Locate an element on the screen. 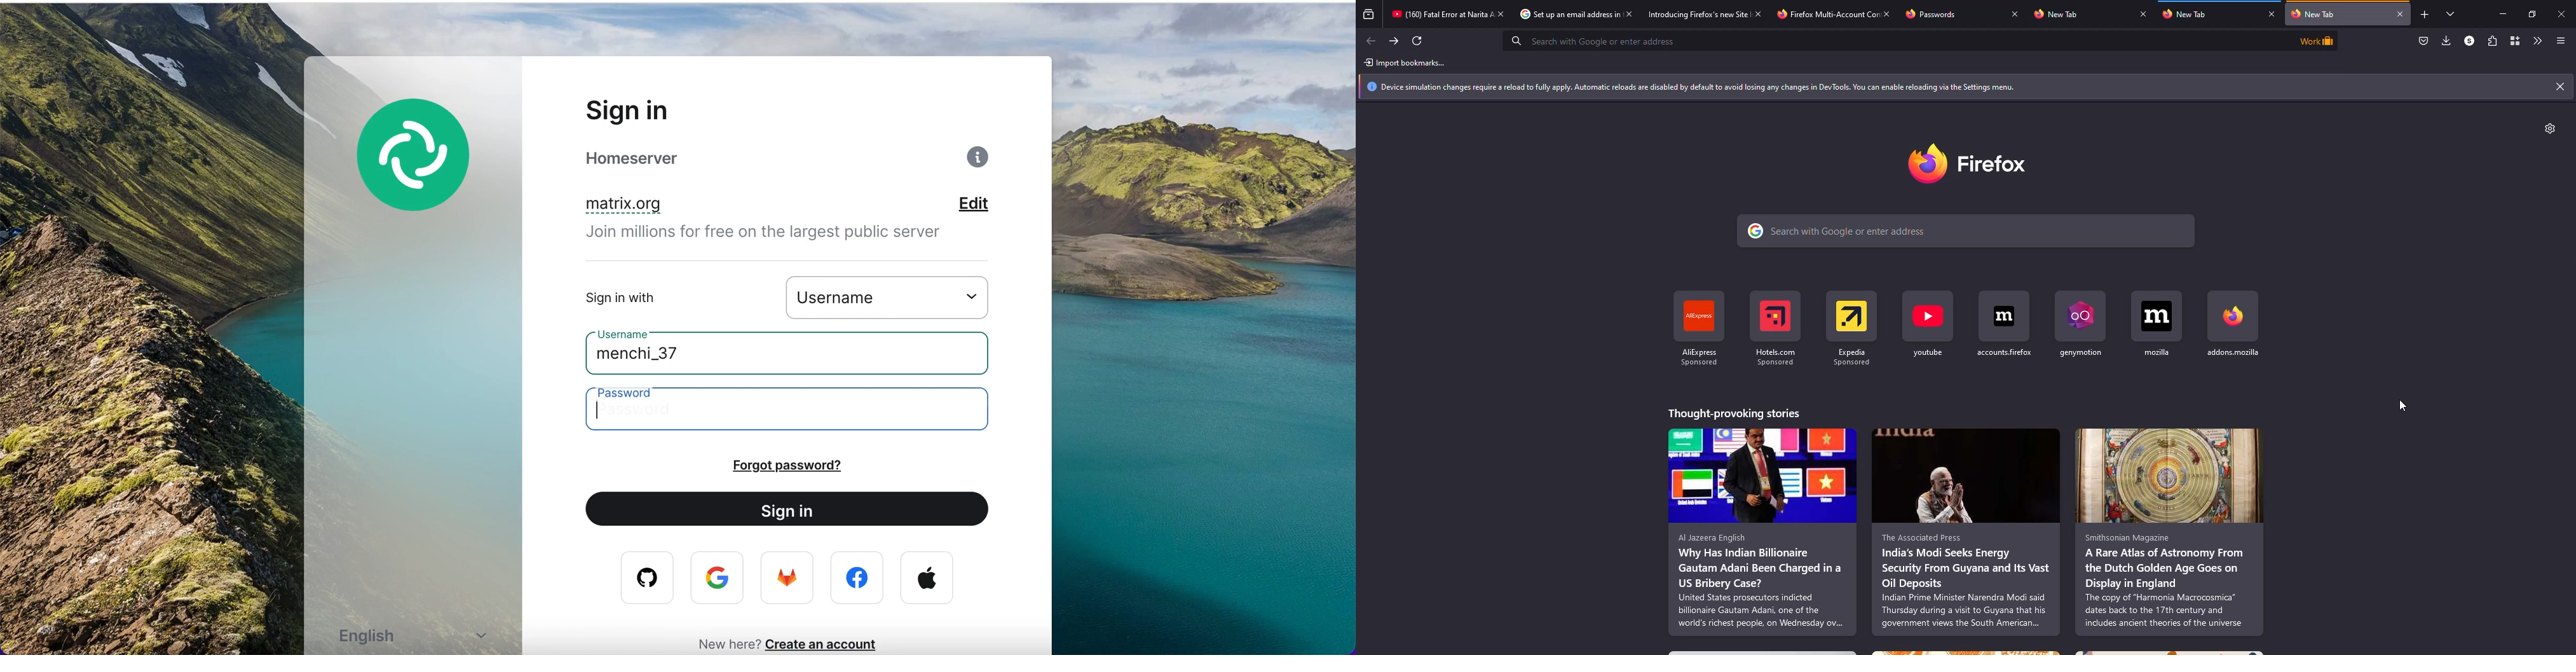  close is located at coordinates (2559, 86).